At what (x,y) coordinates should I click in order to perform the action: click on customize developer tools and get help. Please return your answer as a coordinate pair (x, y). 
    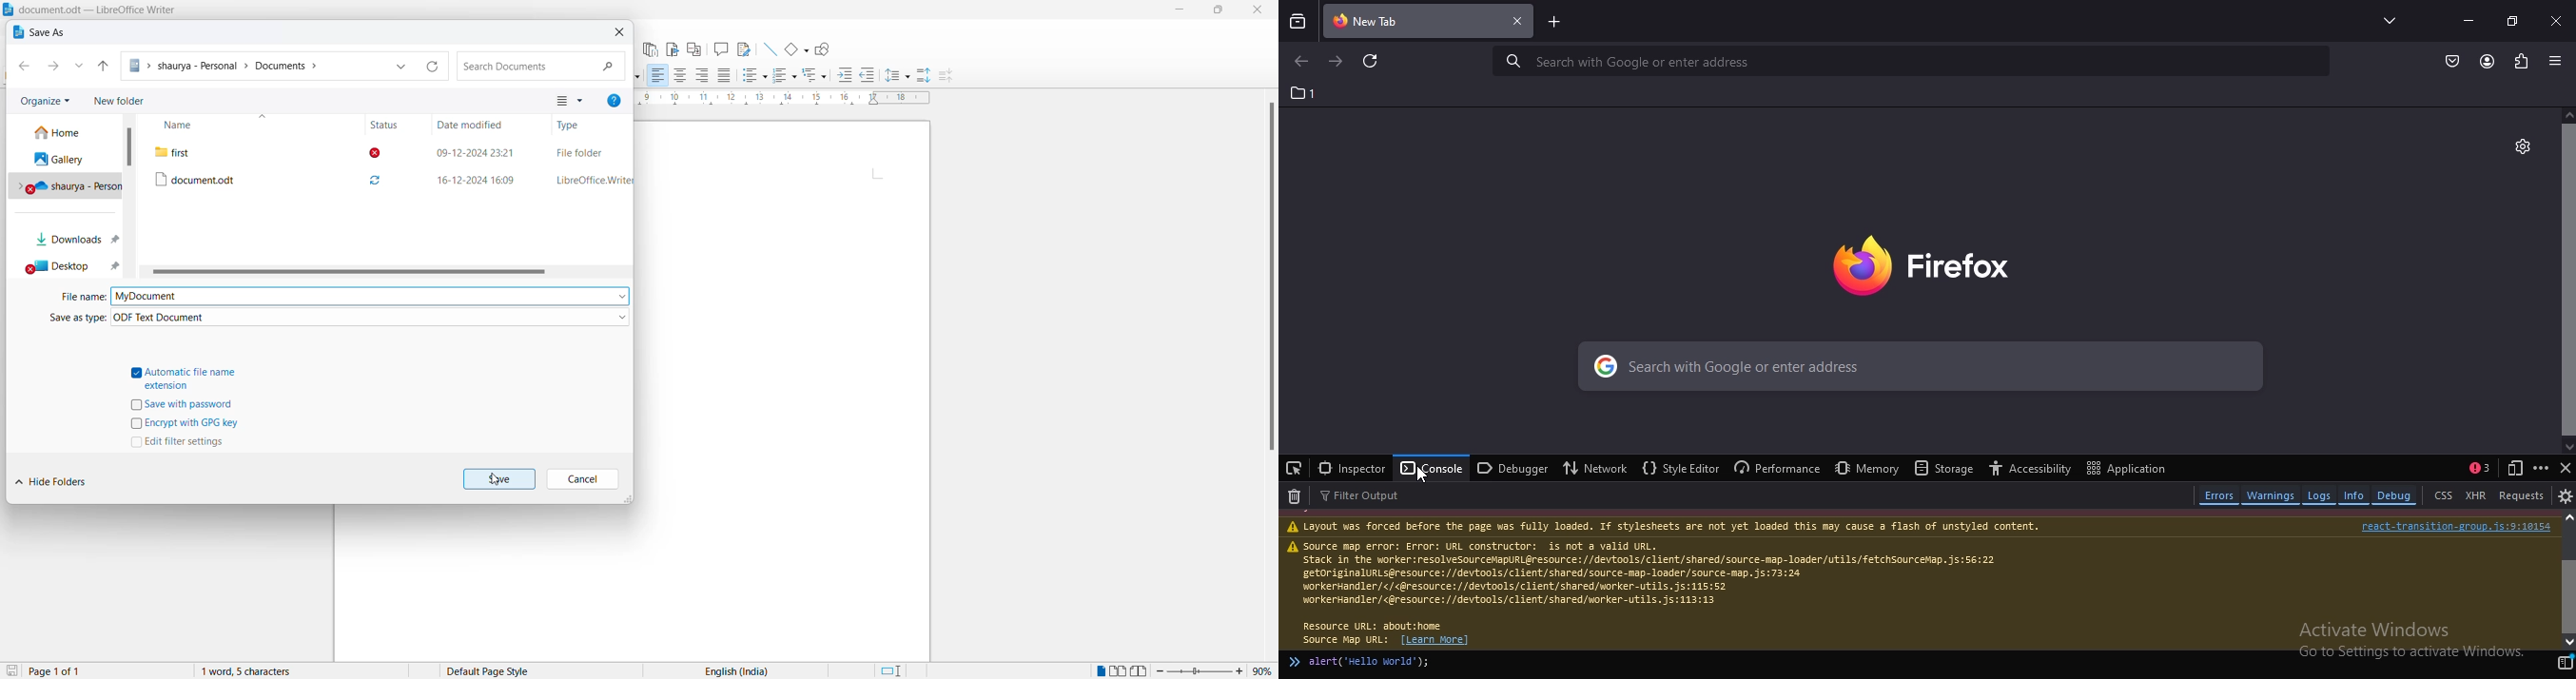
    Looking at the image, I should click on (2542, 468).